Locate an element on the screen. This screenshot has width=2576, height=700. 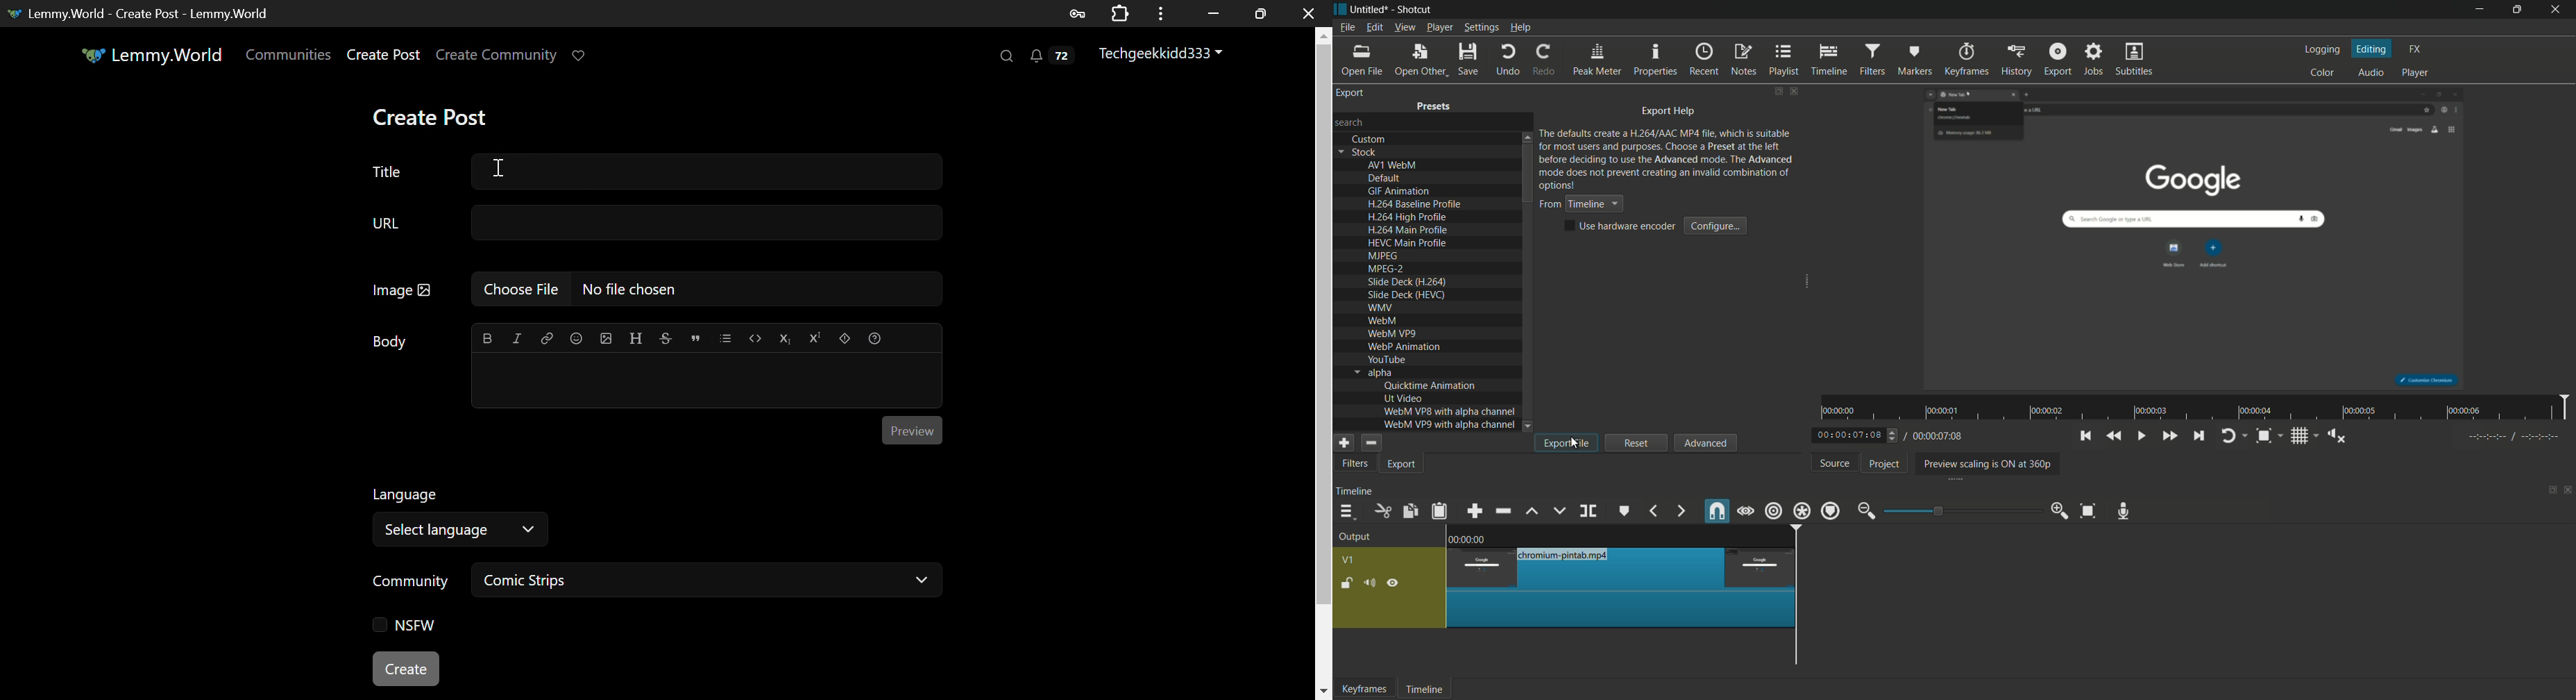
export file is located at coordinates (1568, 443).